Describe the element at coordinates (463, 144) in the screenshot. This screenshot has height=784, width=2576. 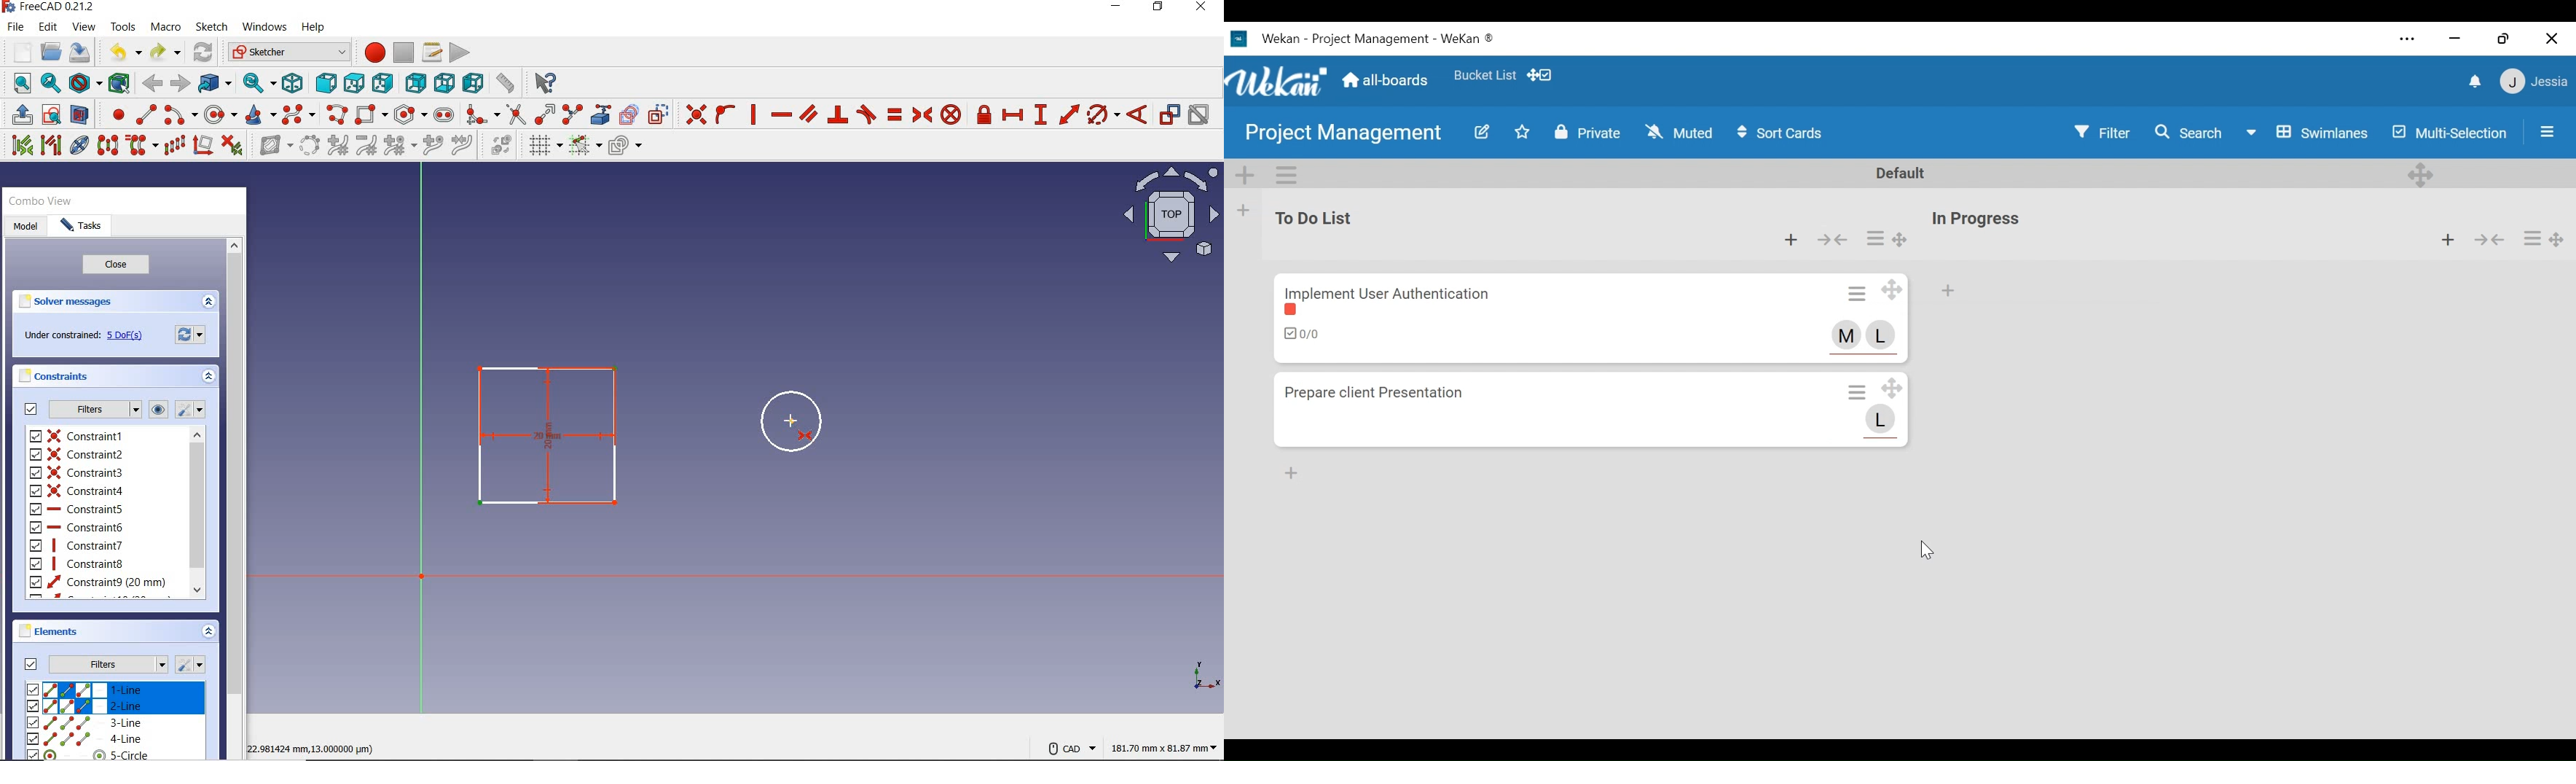
I see `join curves` at that location.